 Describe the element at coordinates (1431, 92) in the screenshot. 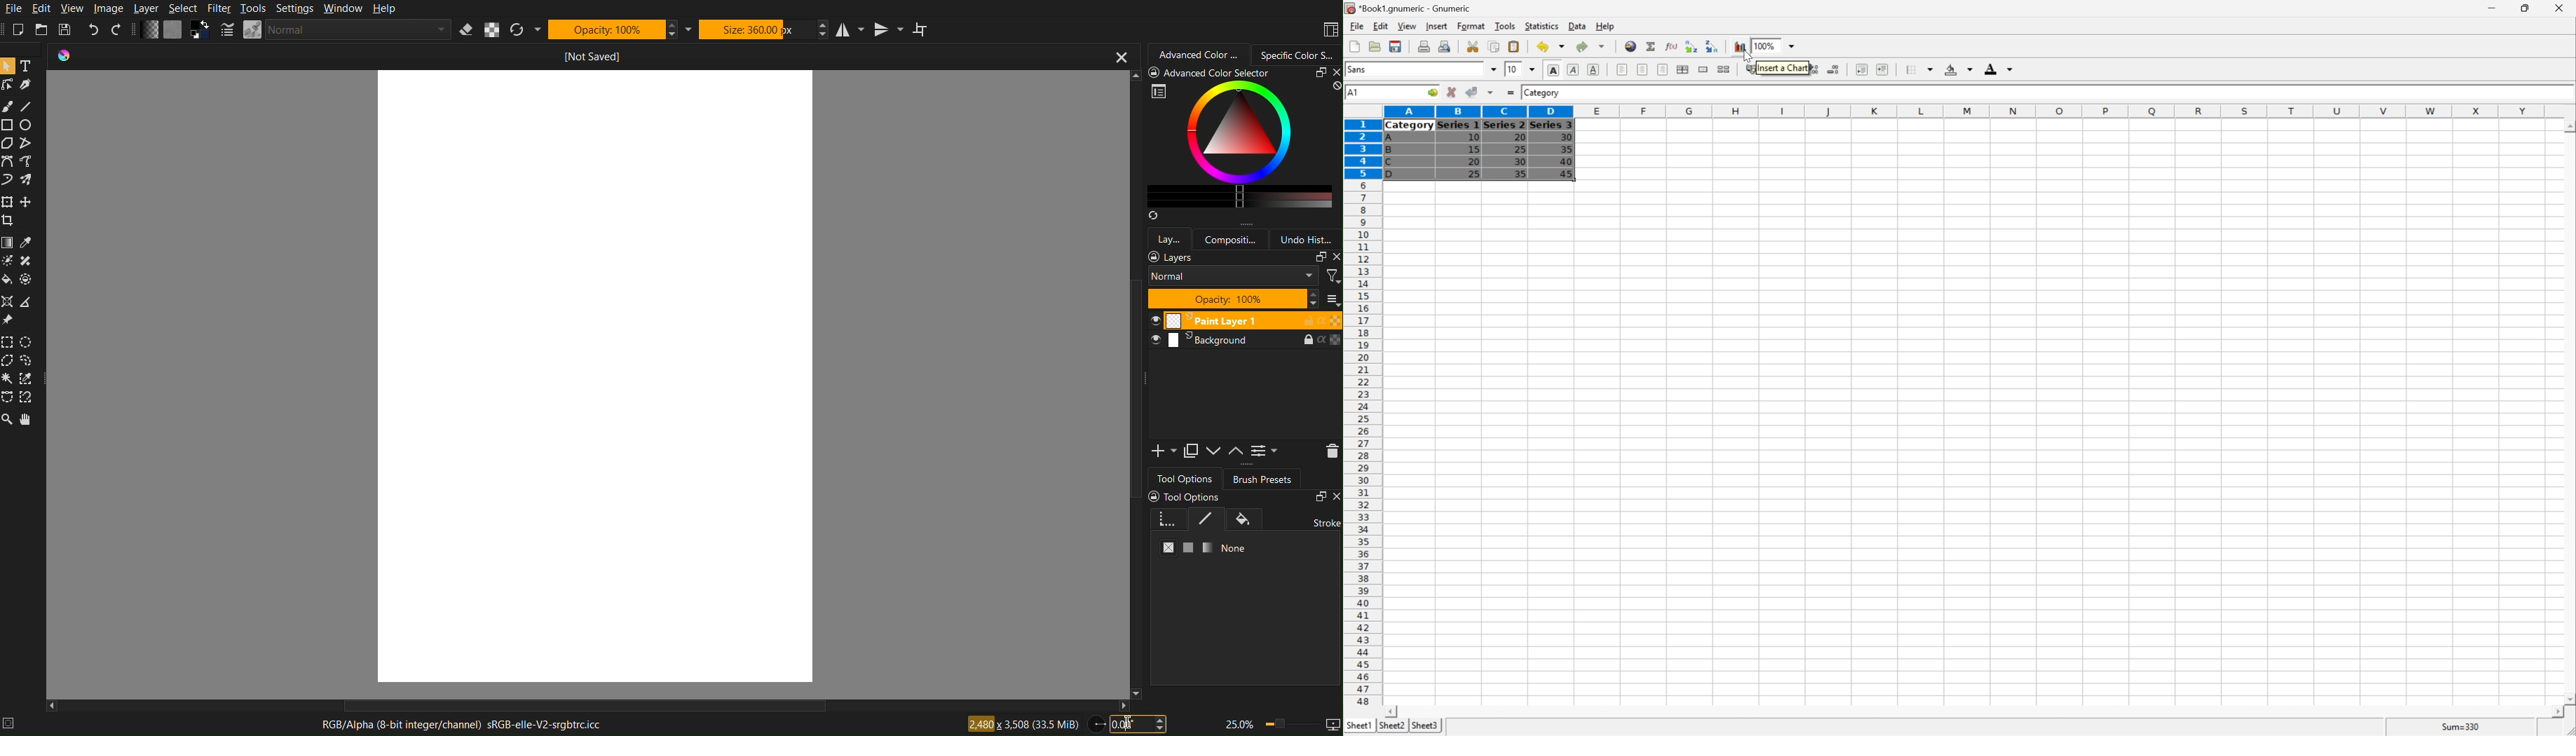

I see `Go to` at that location.